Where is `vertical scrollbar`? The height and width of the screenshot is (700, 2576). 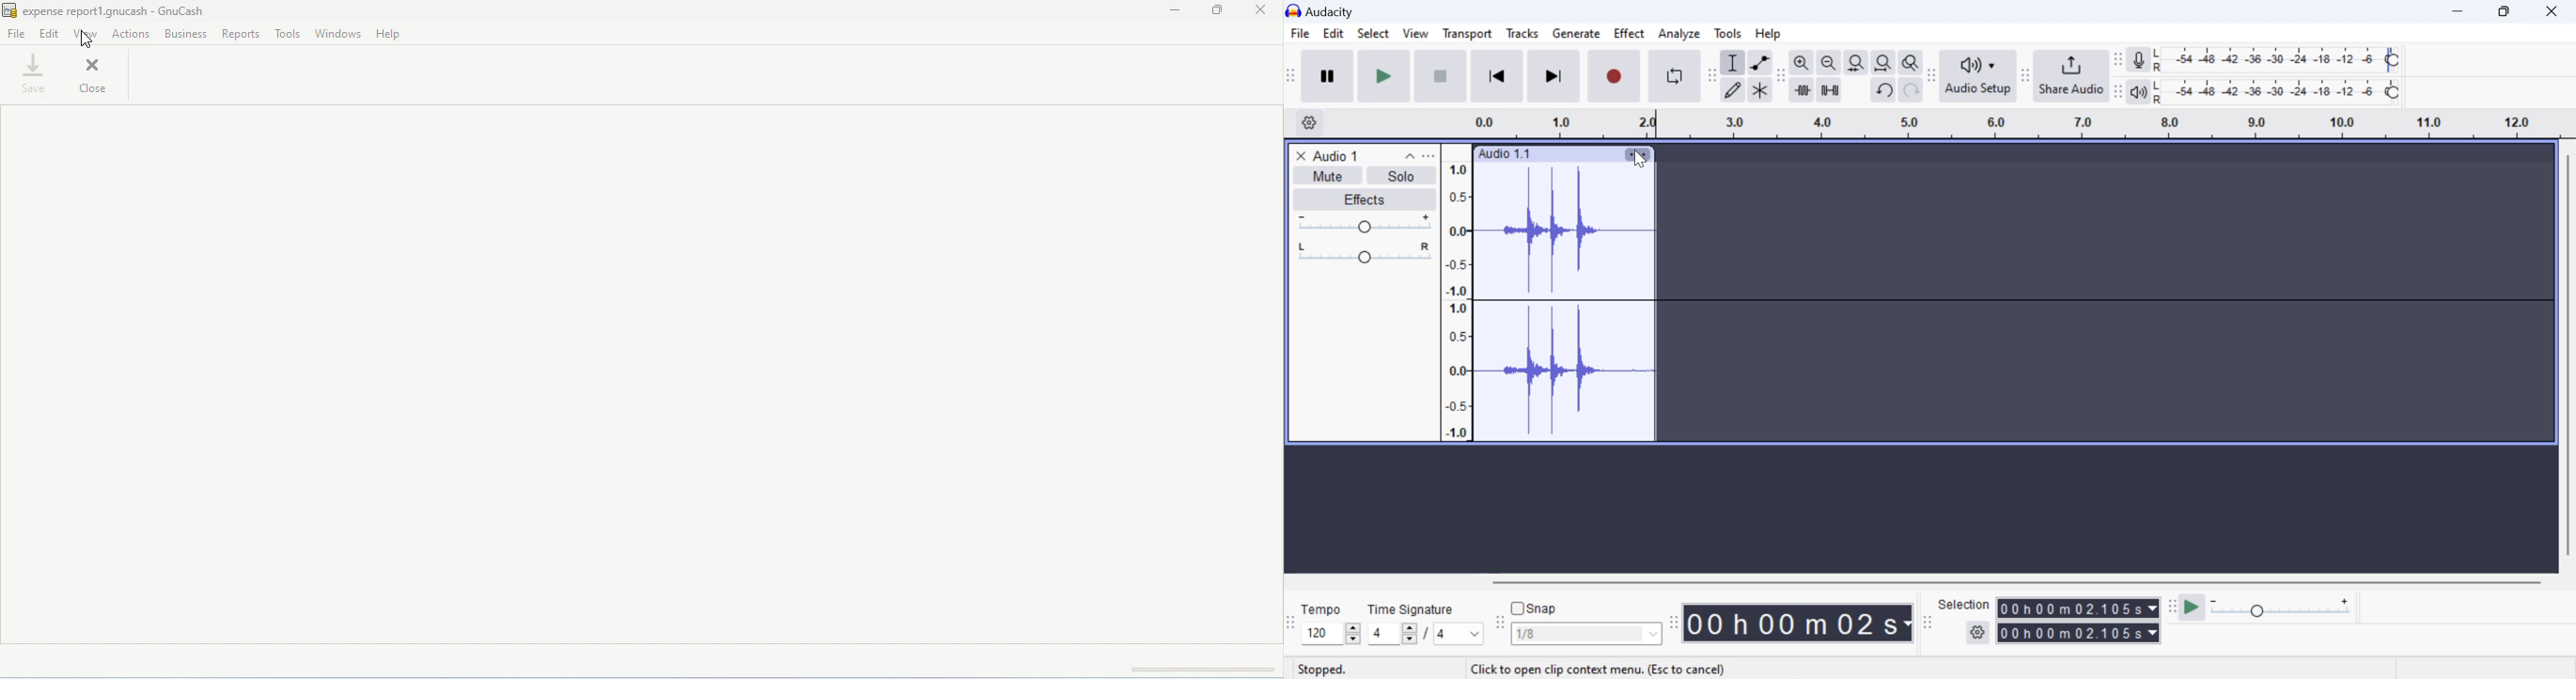
vertical scrollbar is located at coordinates (2567, 360).